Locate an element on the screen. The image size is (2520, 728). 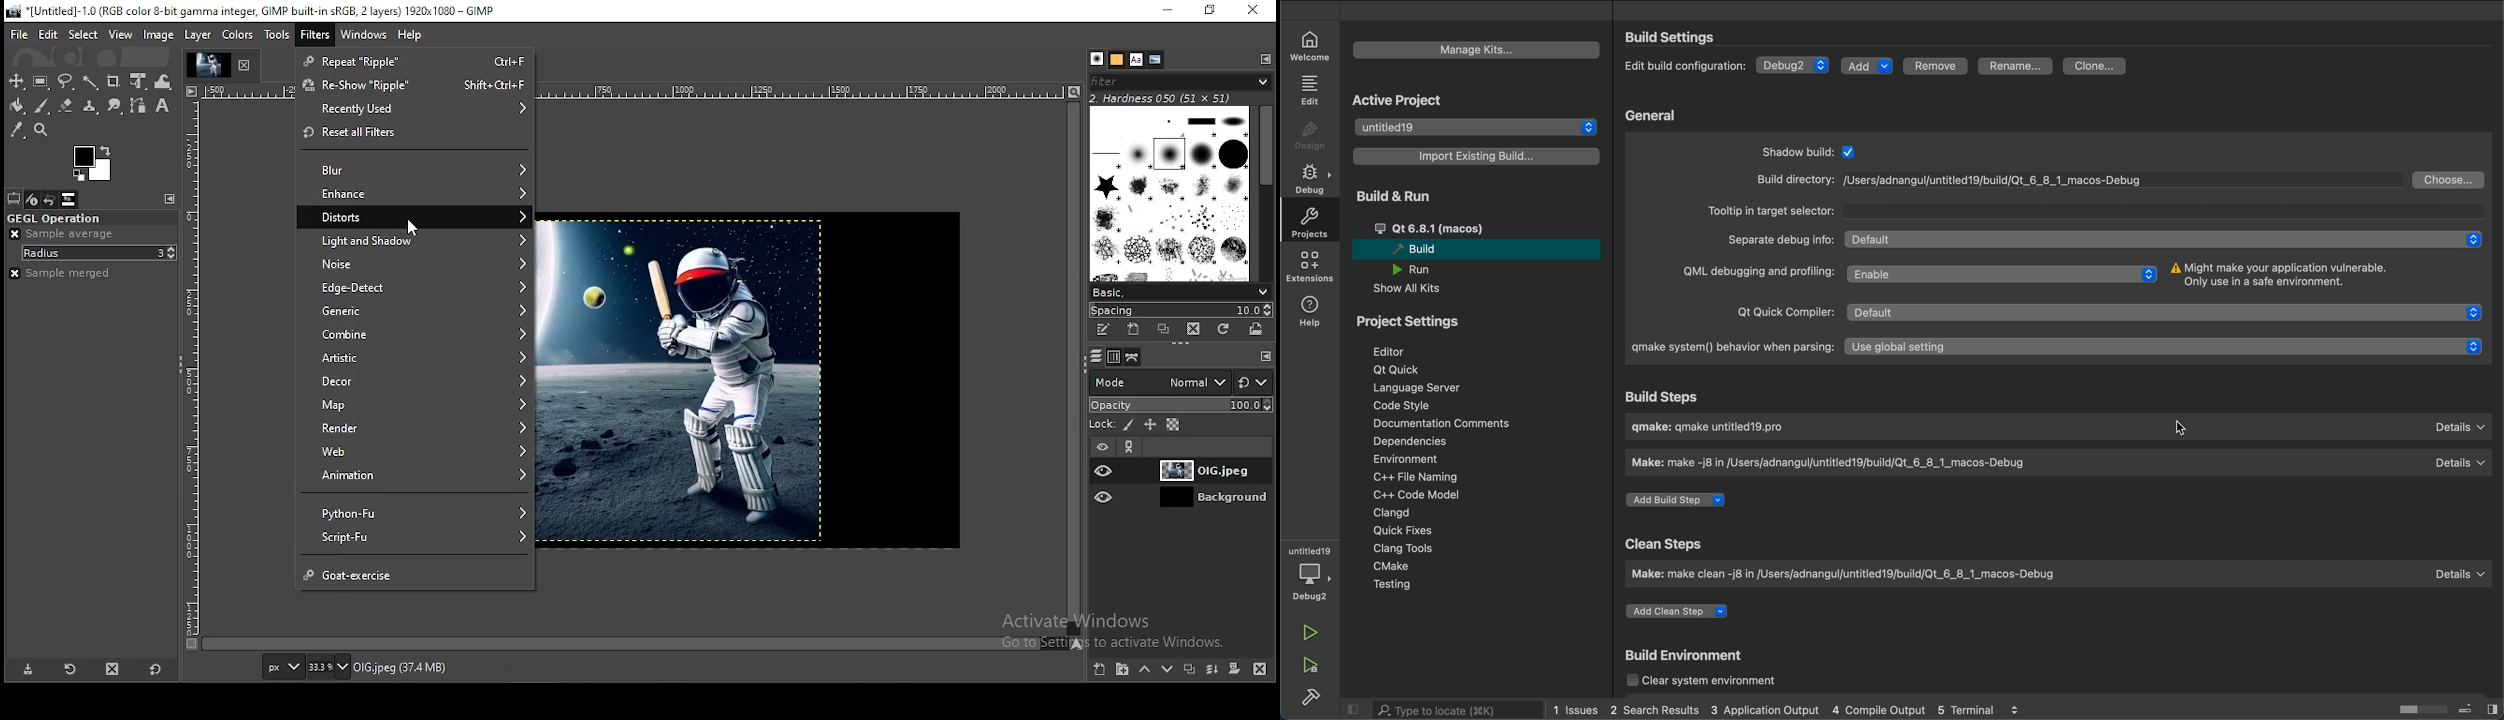
paths tool is located at coordinates (138, 106).